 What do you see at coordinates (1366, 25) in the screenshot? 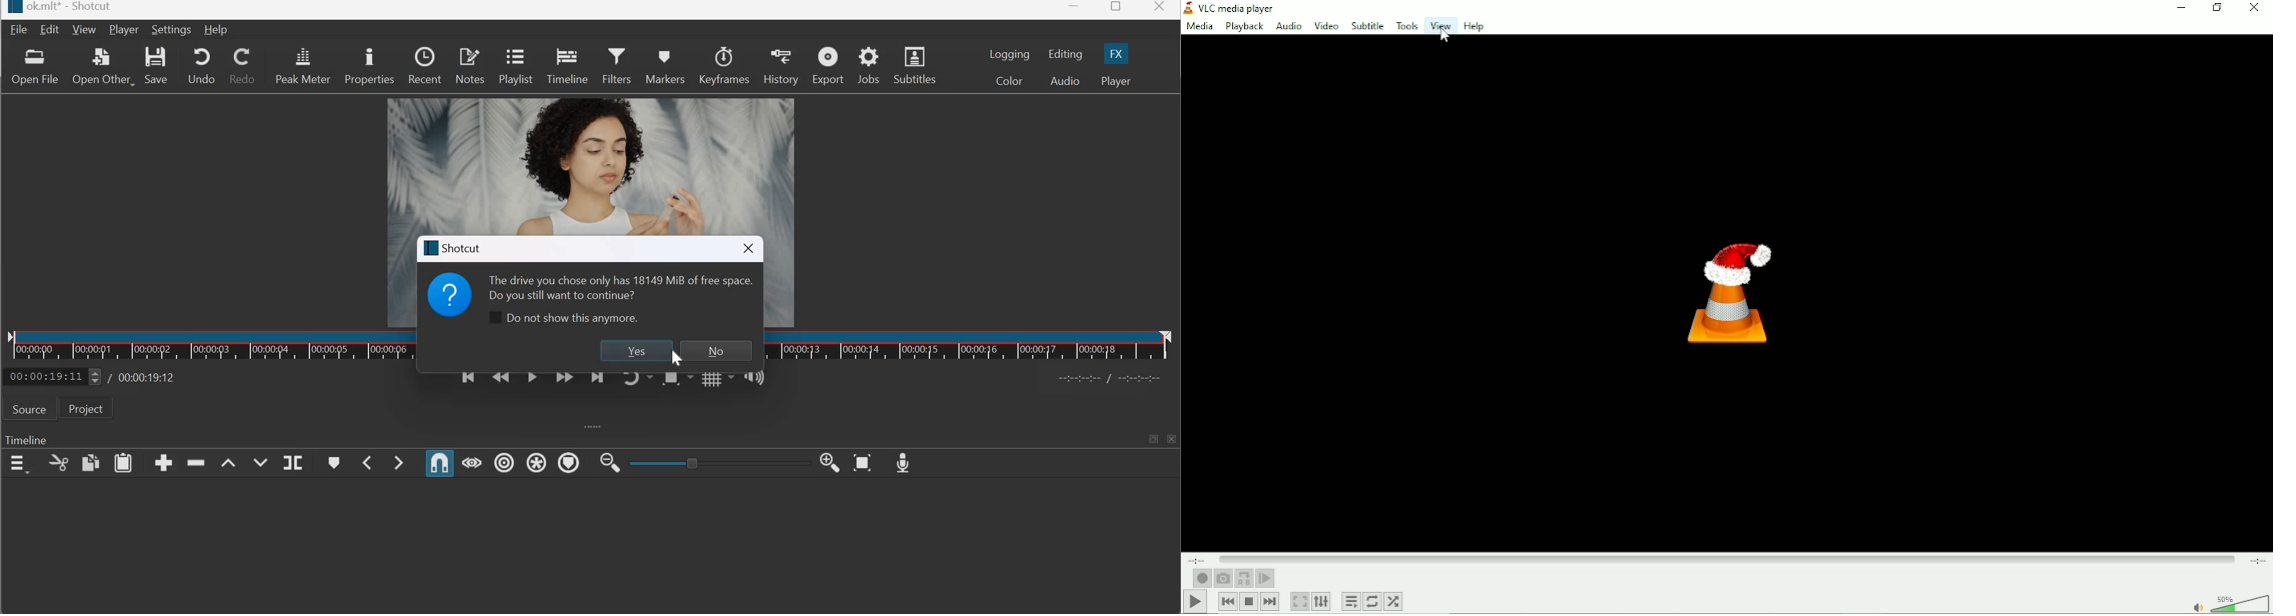
I see `Subtitle` at bounding box center [1366, 25].